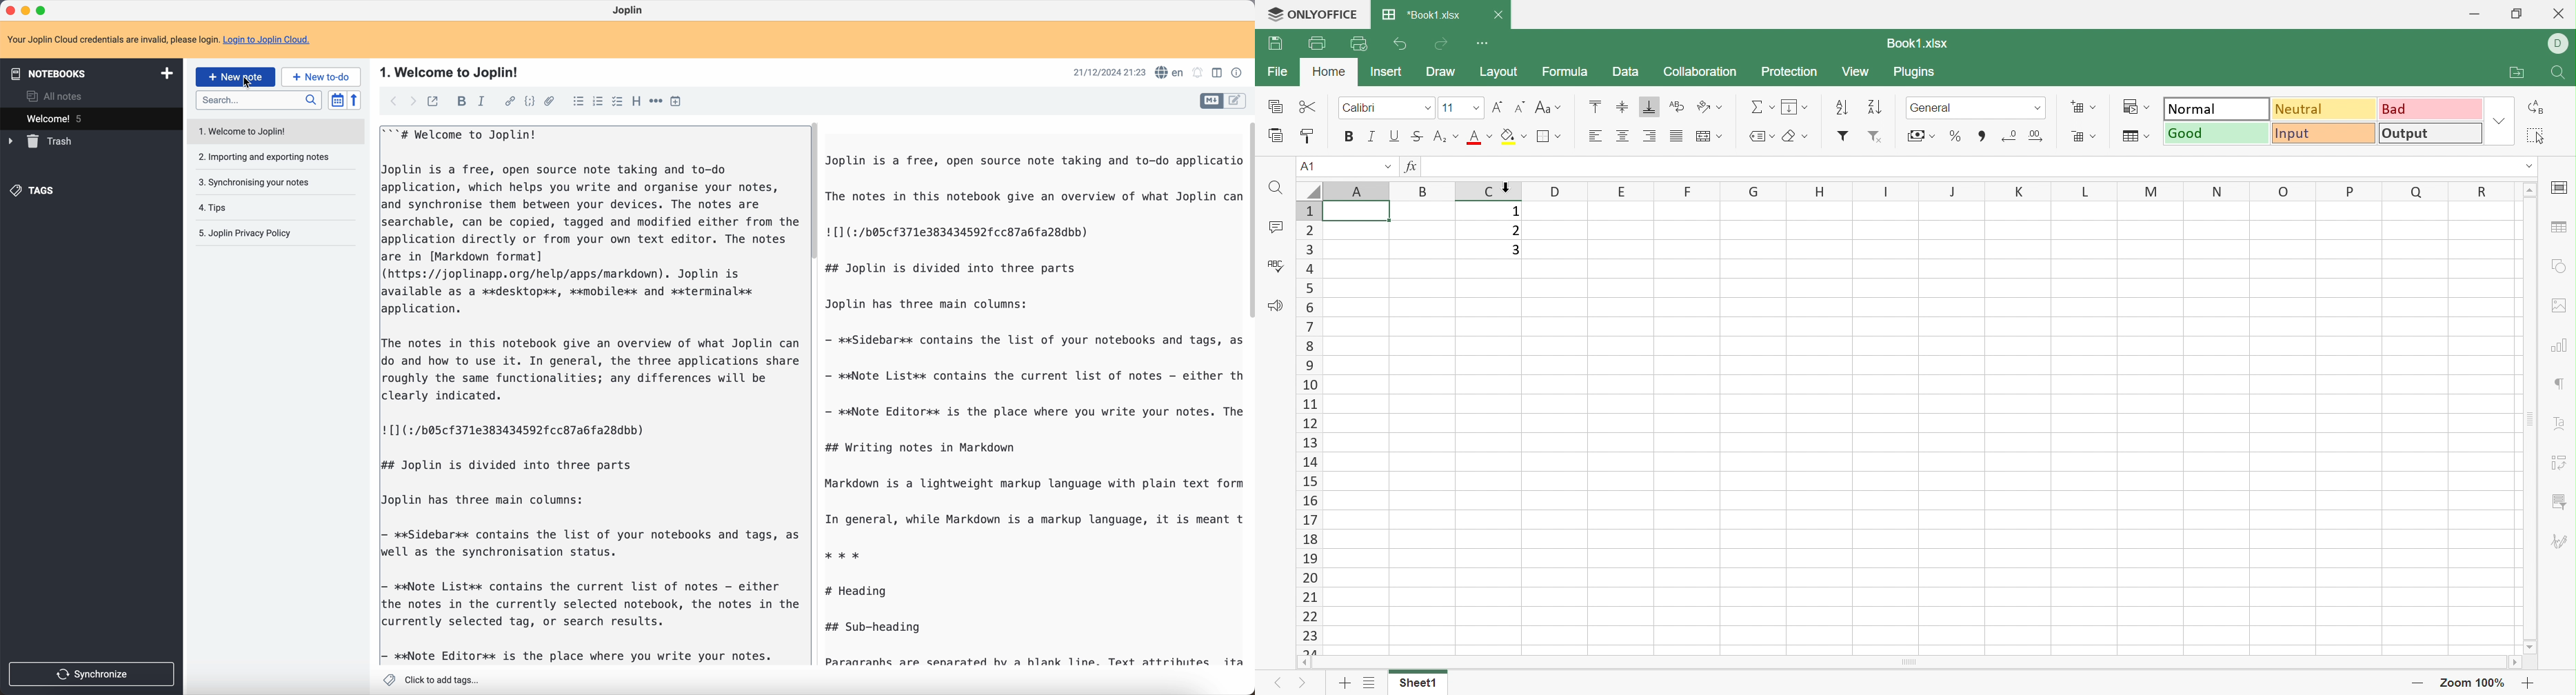 The image size is (2576, 700). I want to click on synchronising your notes, so click(258, 182).